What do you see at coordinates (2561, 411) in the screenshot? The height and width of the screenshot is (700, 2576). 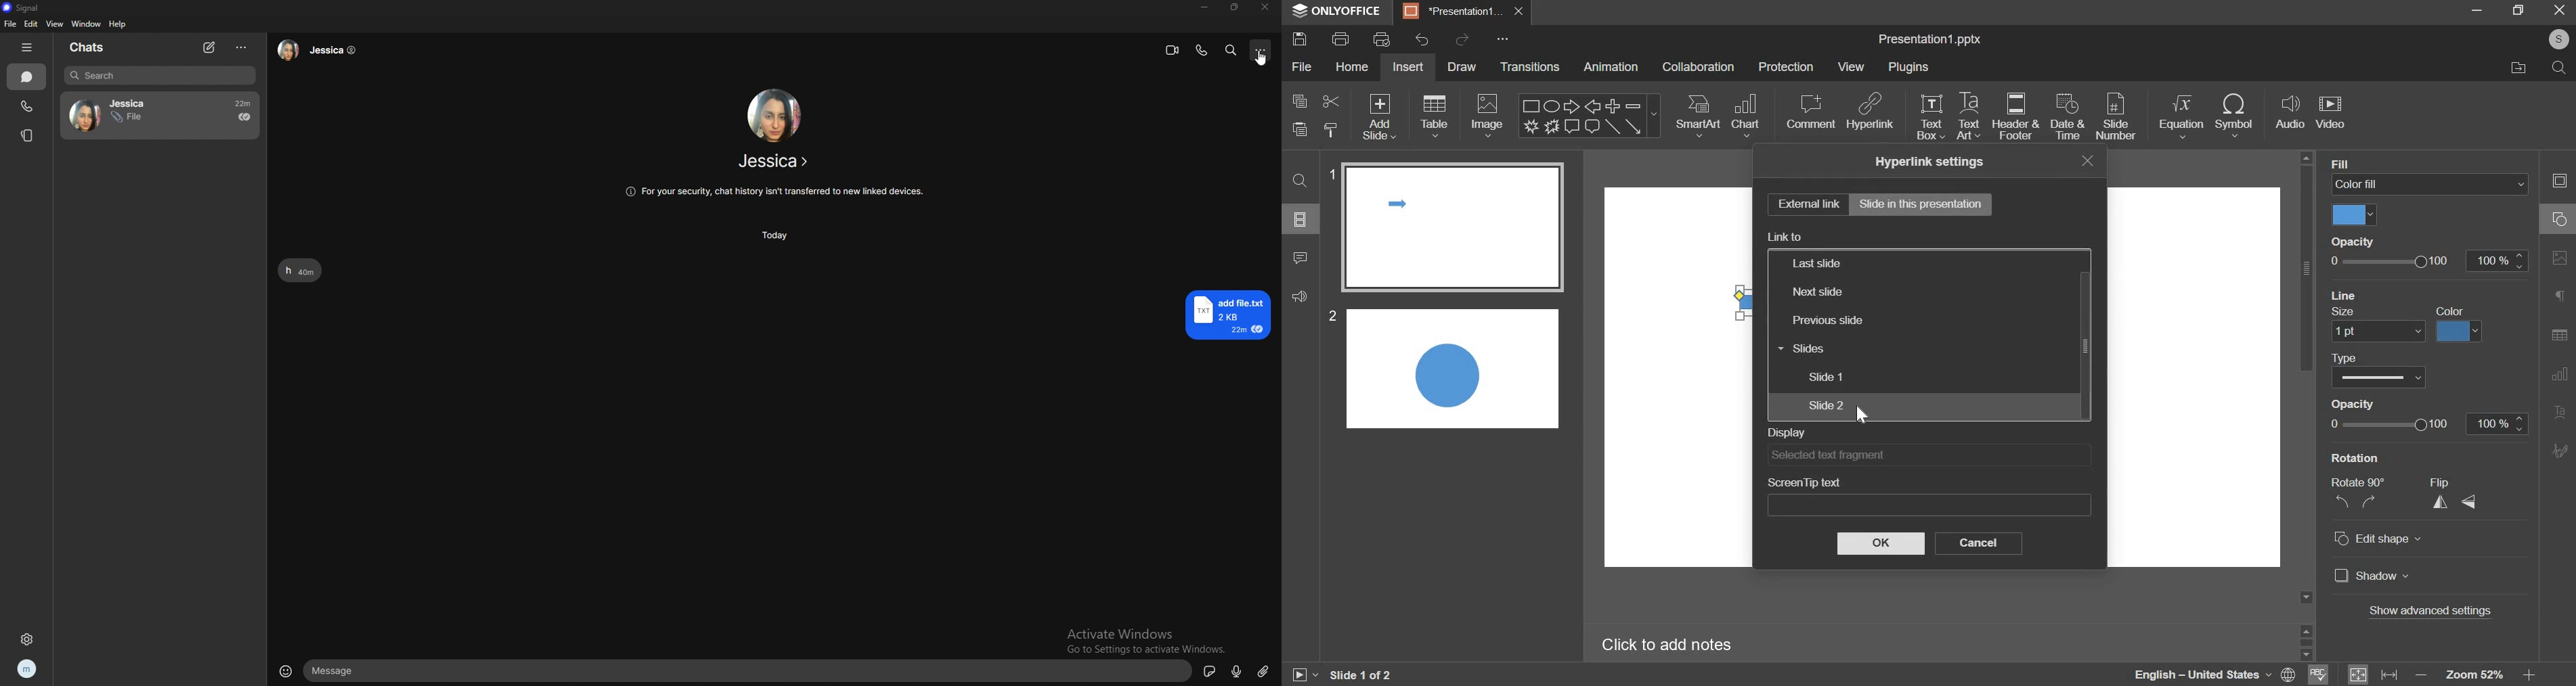 I see `Text Art settings` at bounding box center [2561, 411].